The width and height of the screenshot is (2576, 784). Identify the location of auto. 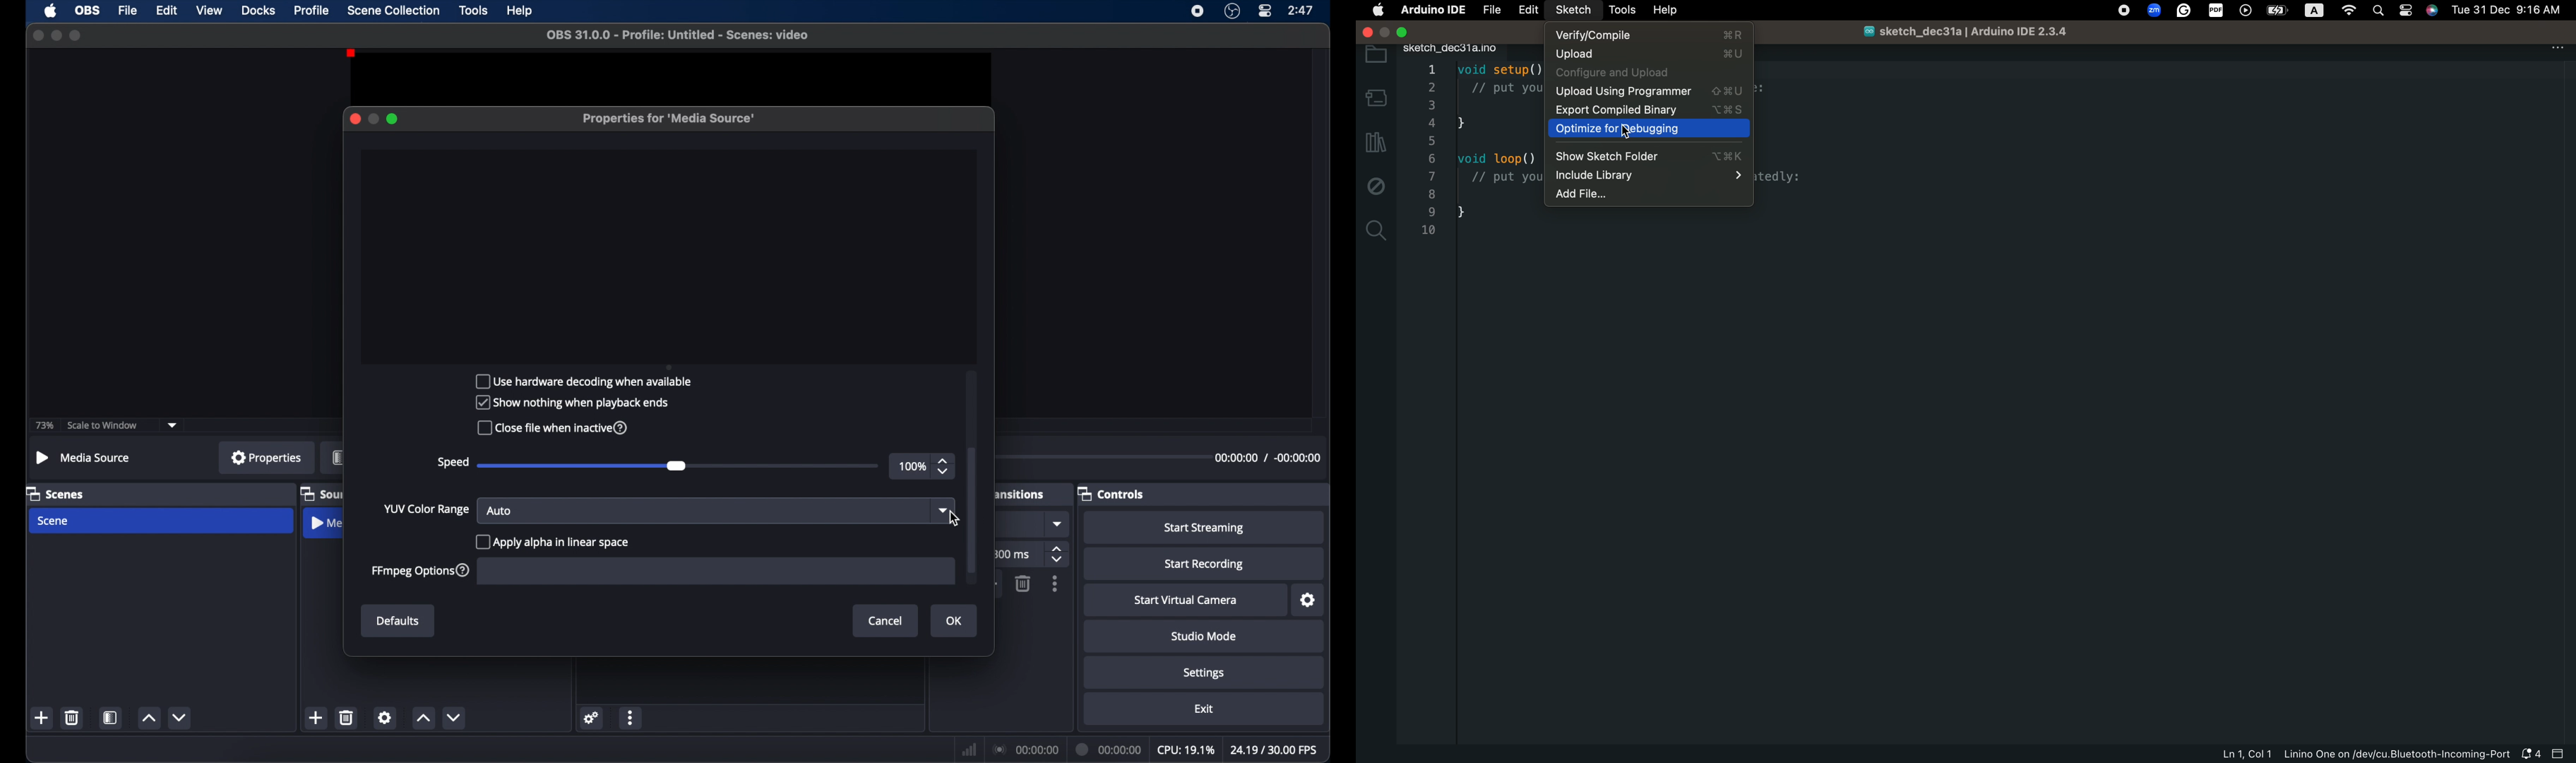
(499, 510).